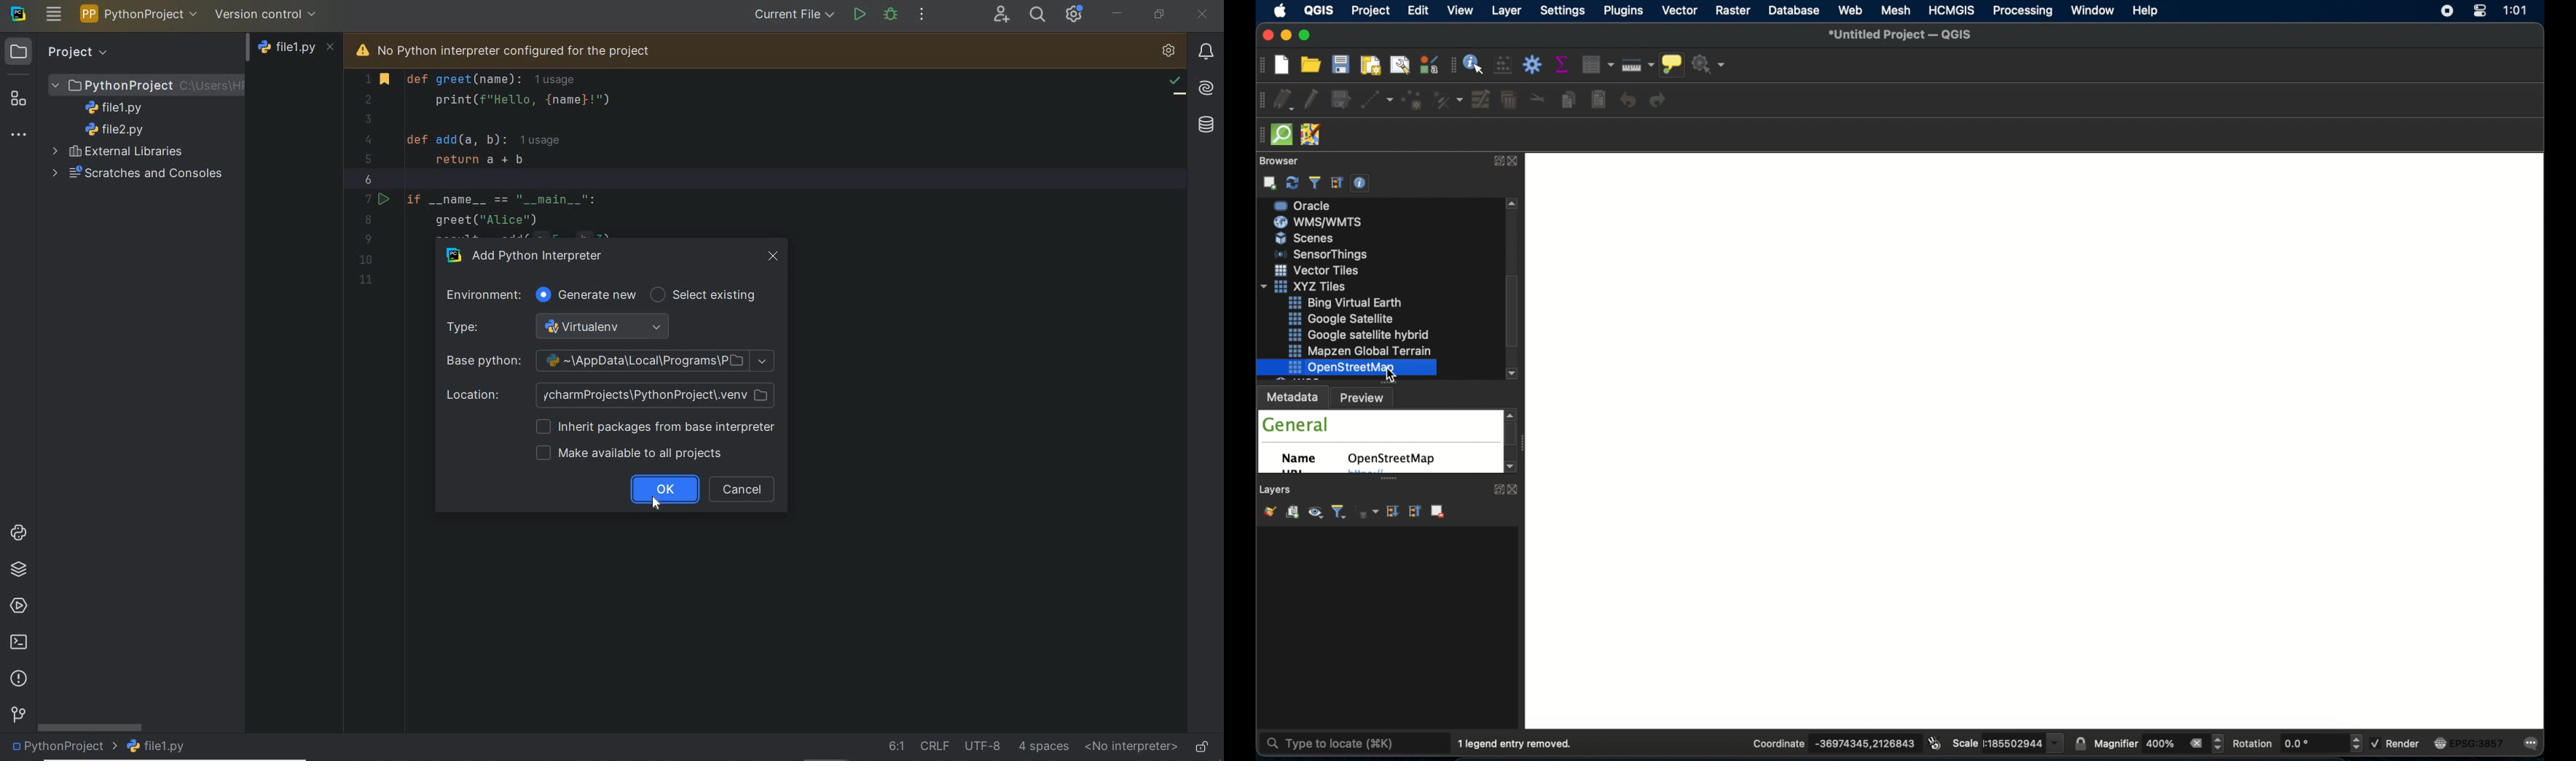 The width and height of the screenshot is (2576, 784). What do you see at coordinates (1319, 271) in the screenshot?
I see `wms/wmts` at bounding box center [1319, 271].